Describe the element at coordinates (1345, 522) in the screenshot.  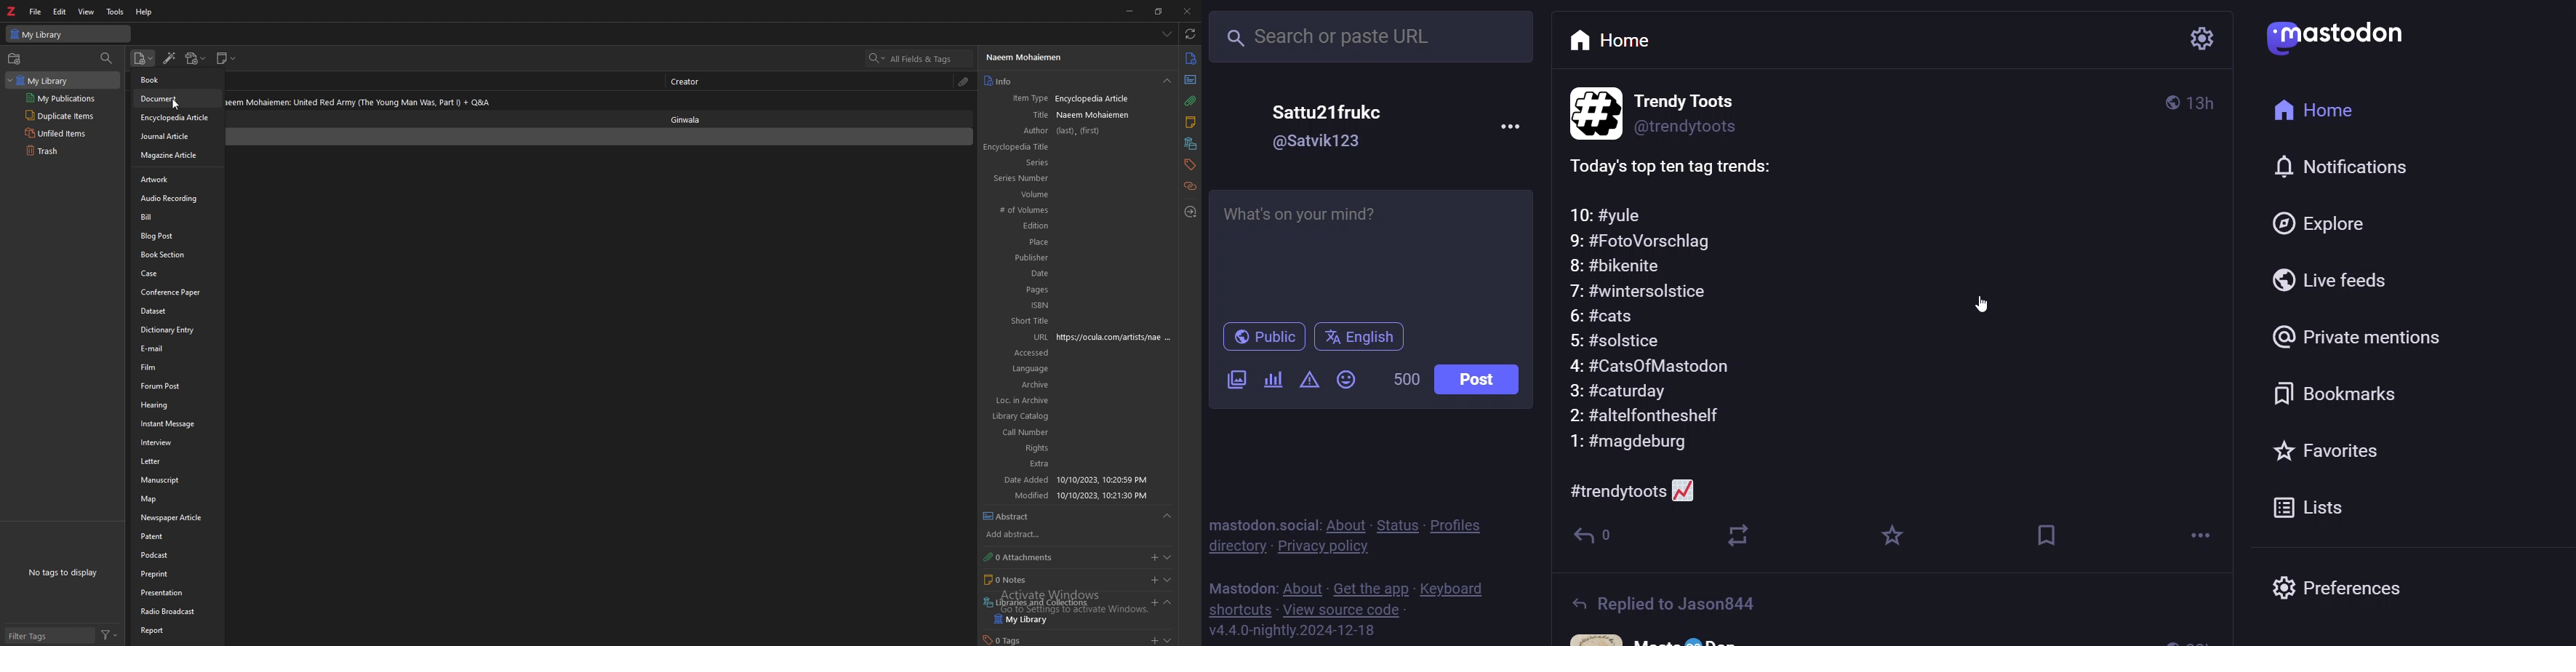
I see `about` at that location.